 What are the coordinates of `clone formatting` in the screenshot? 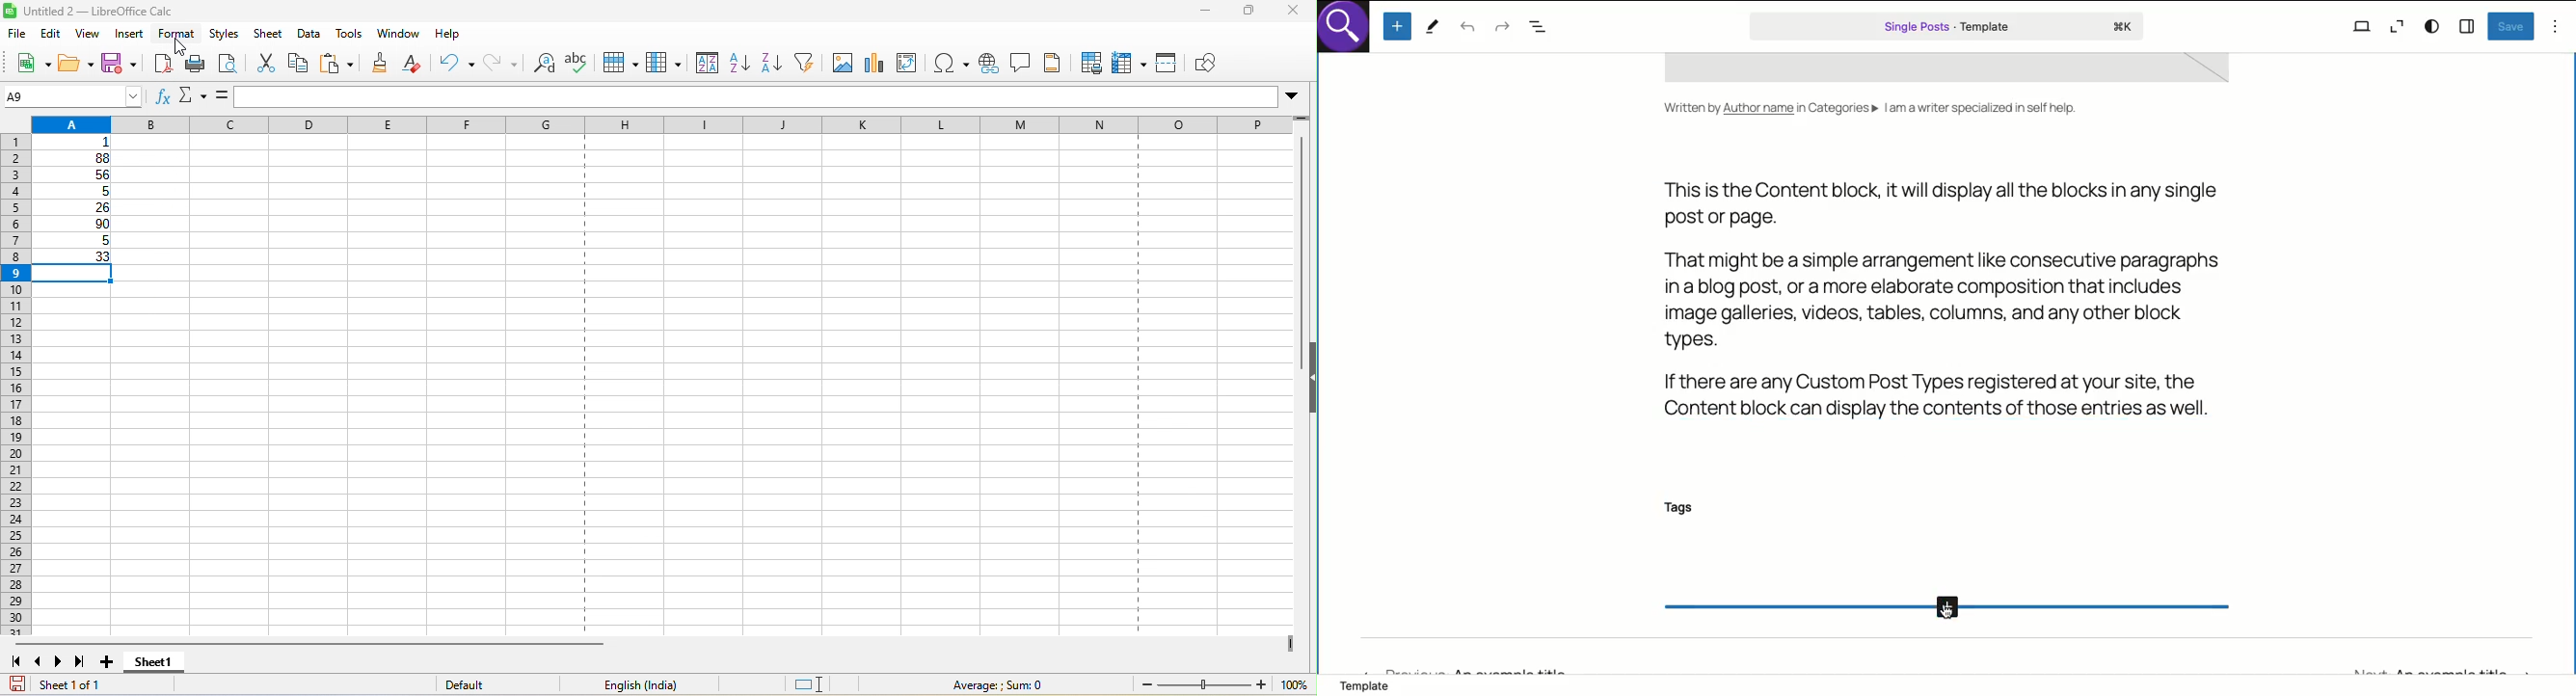 It's located at (382, 63).